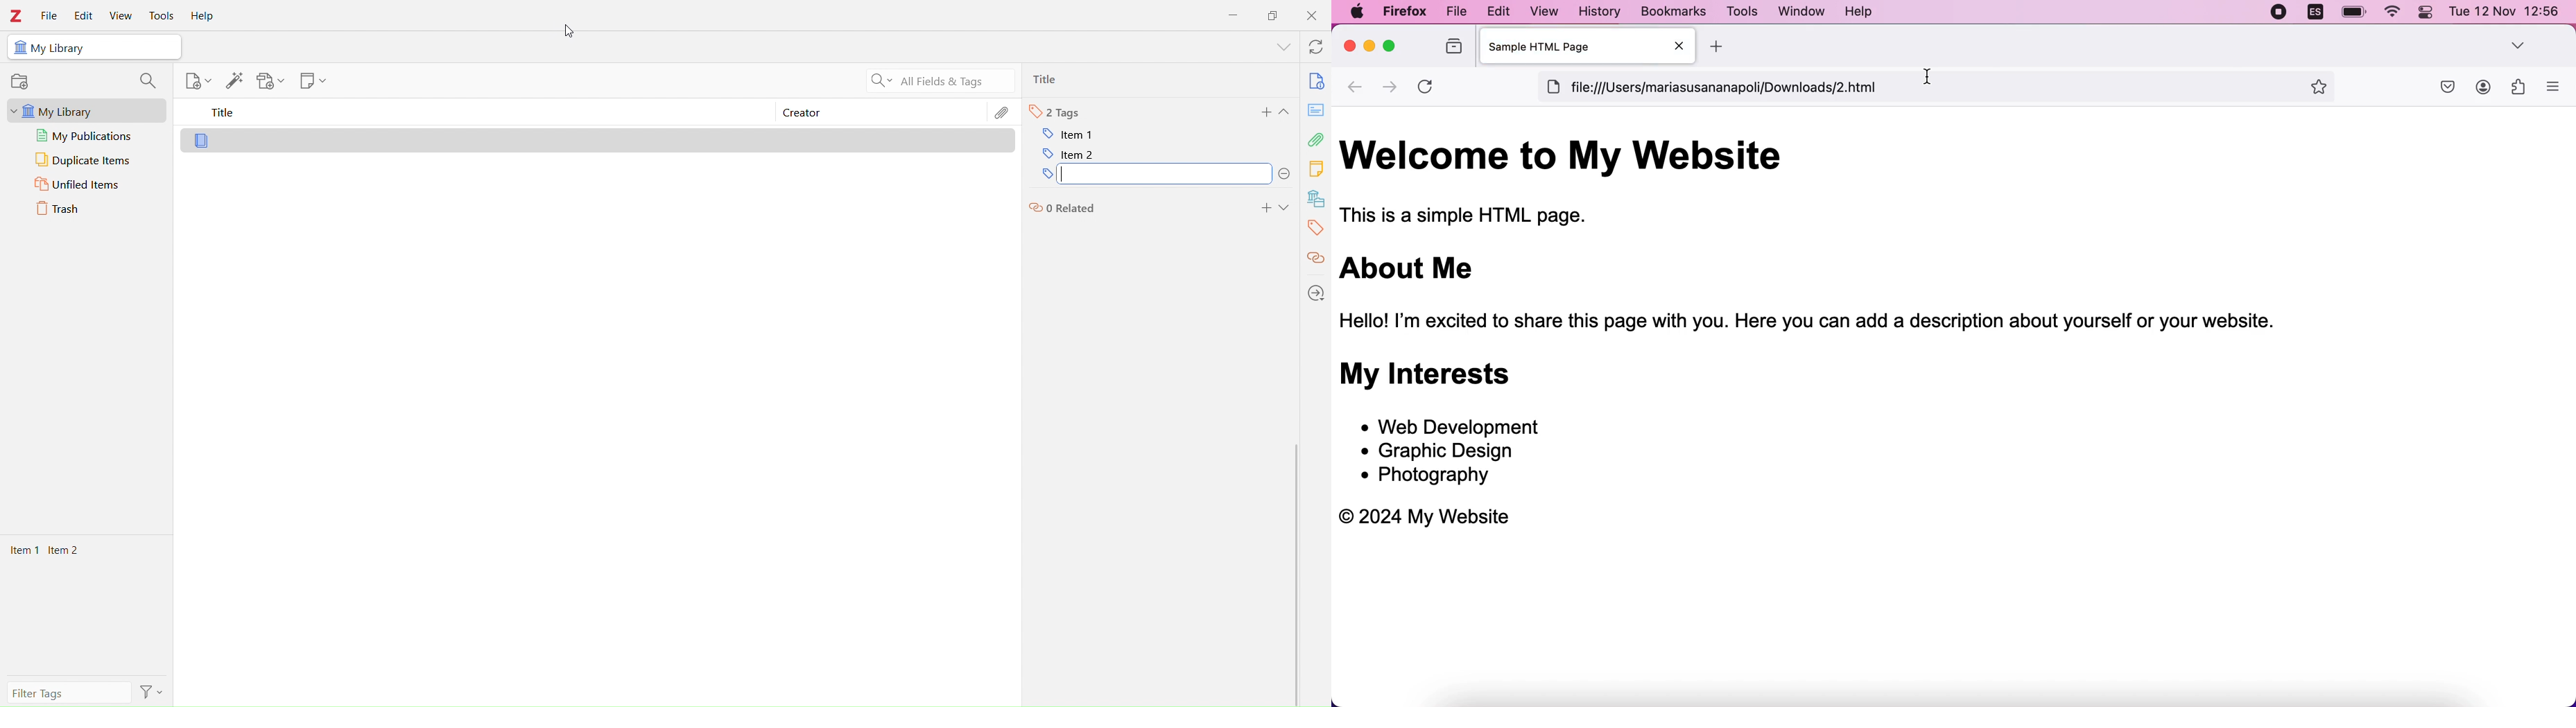 The height and width of the screenshot is (728, 2576). I want to click on backward, so click(1357, 90).